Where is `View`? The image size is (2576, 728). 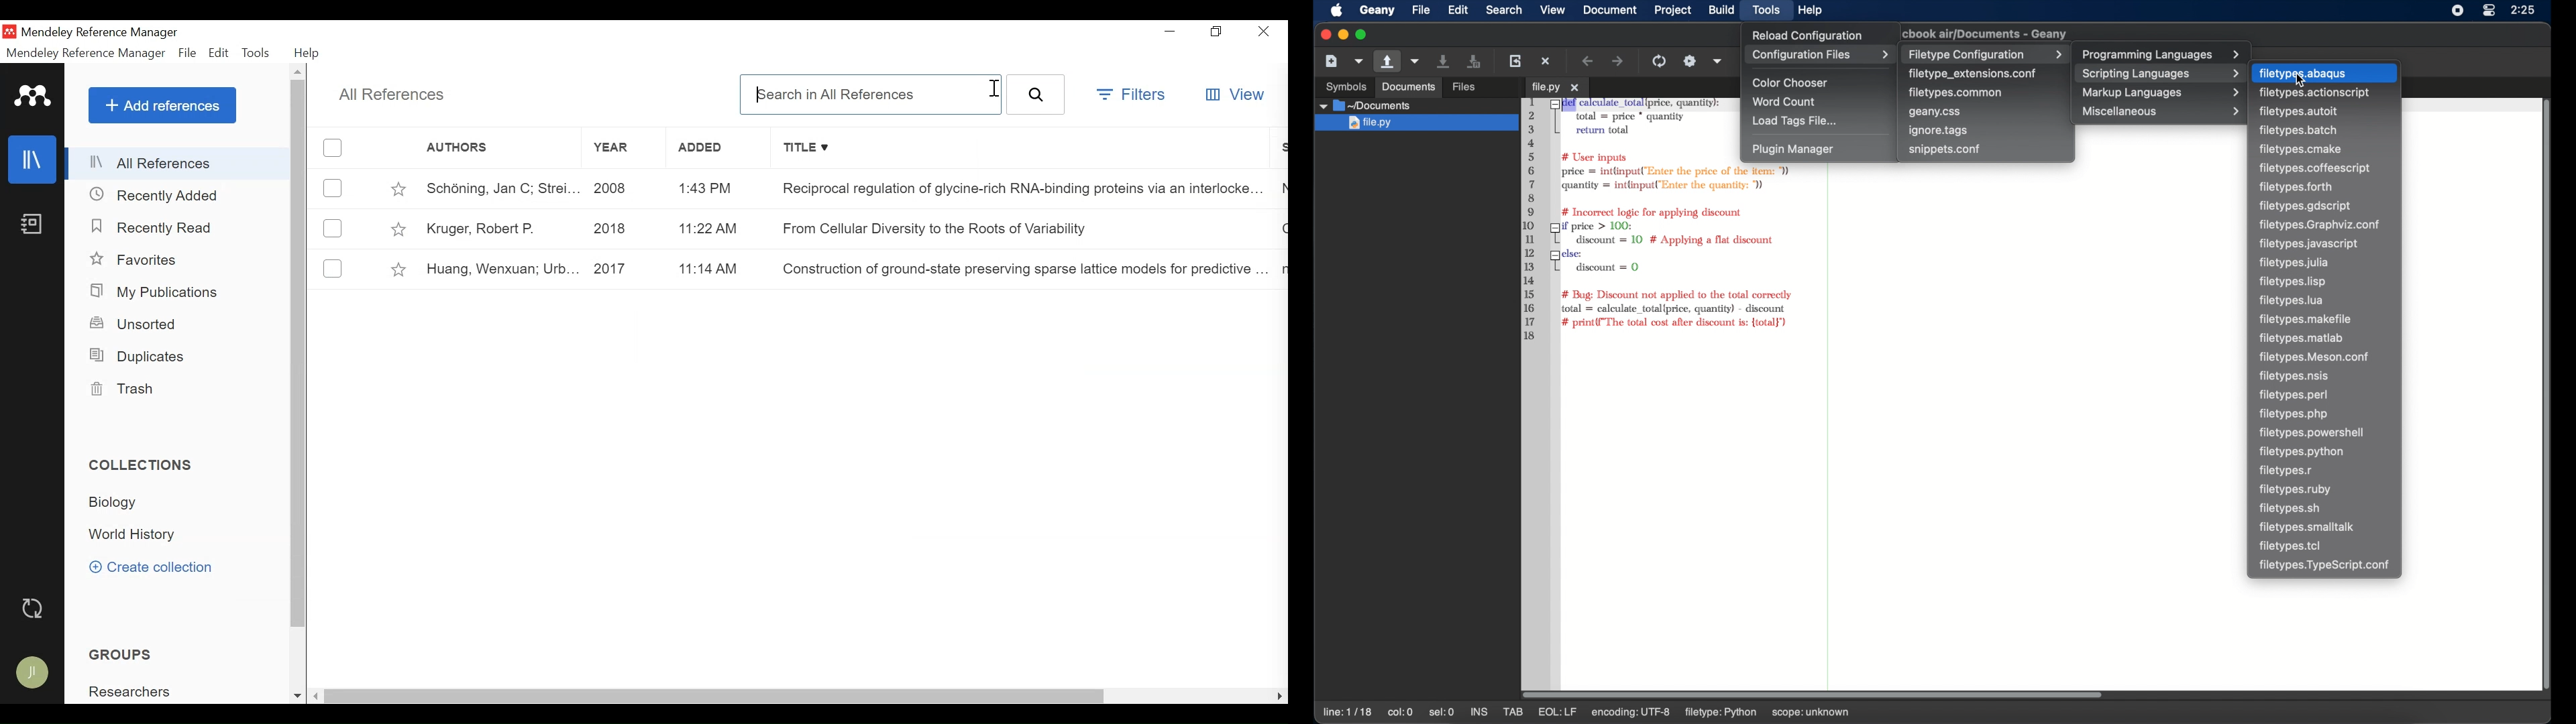 View is located at coordinates (1234, 95).